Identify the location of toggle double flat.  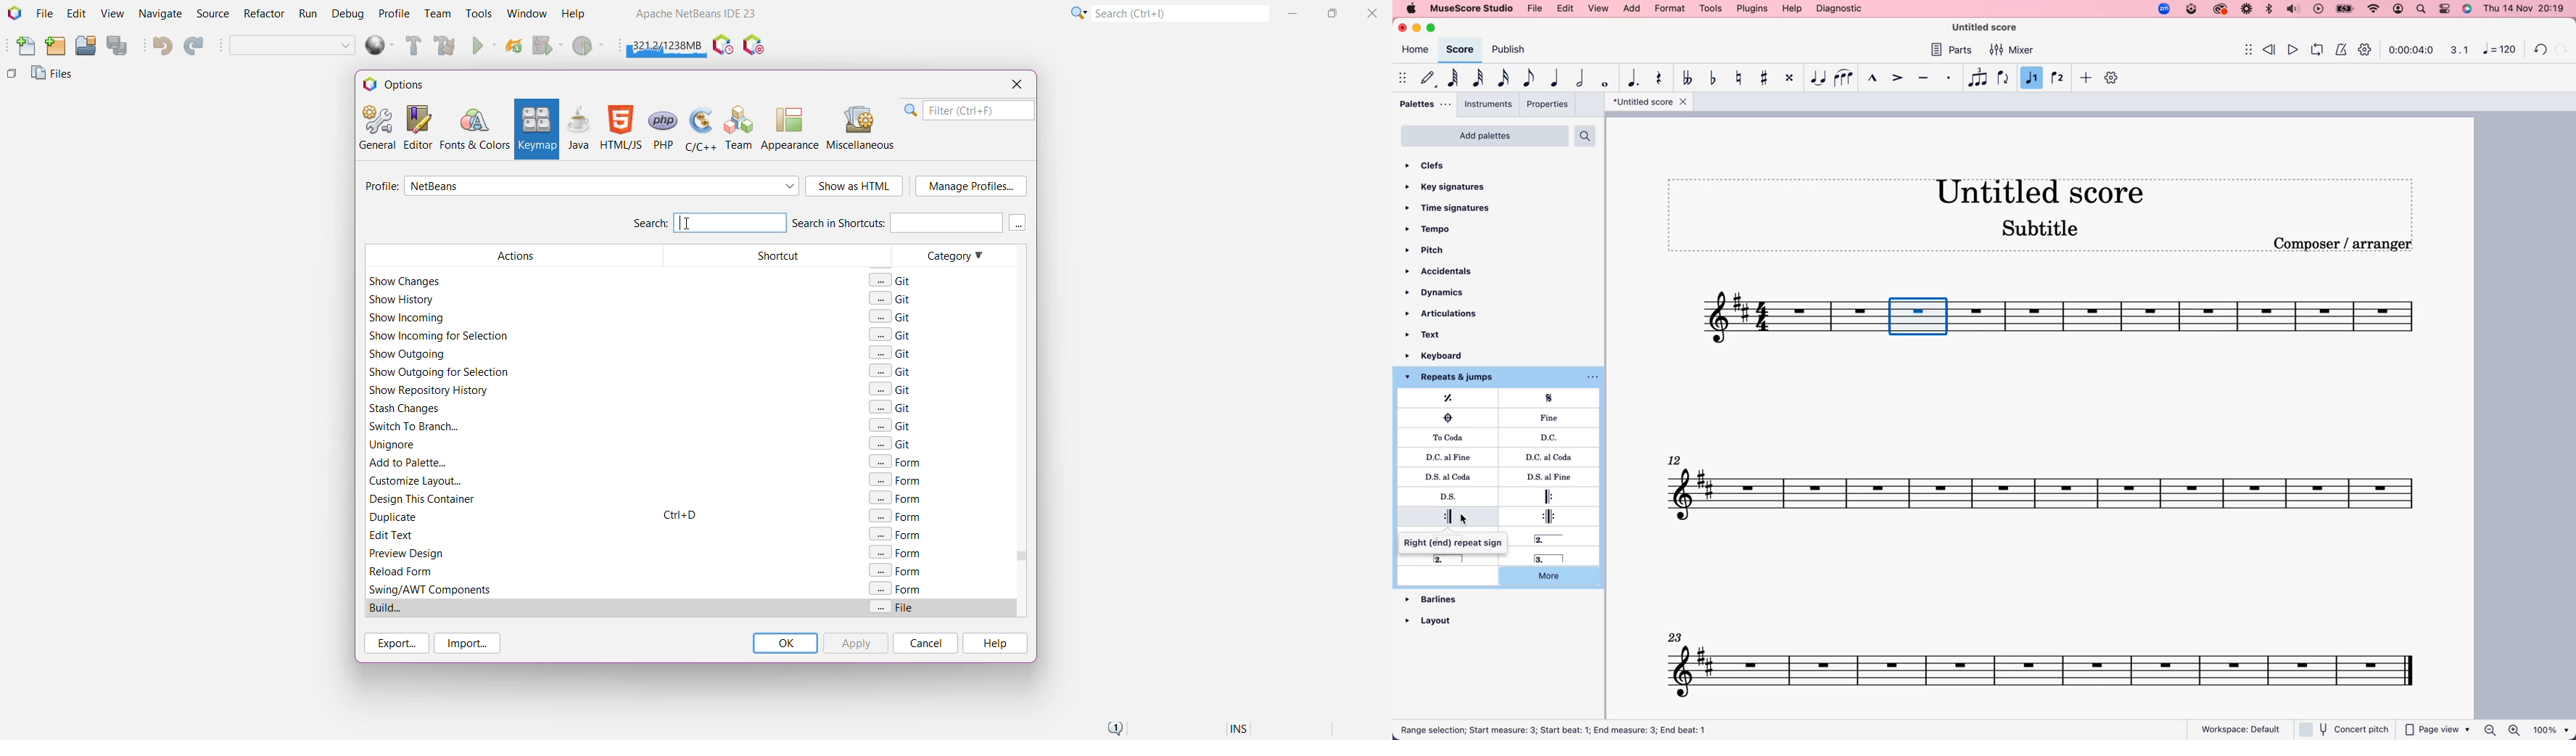
(1689, 79).